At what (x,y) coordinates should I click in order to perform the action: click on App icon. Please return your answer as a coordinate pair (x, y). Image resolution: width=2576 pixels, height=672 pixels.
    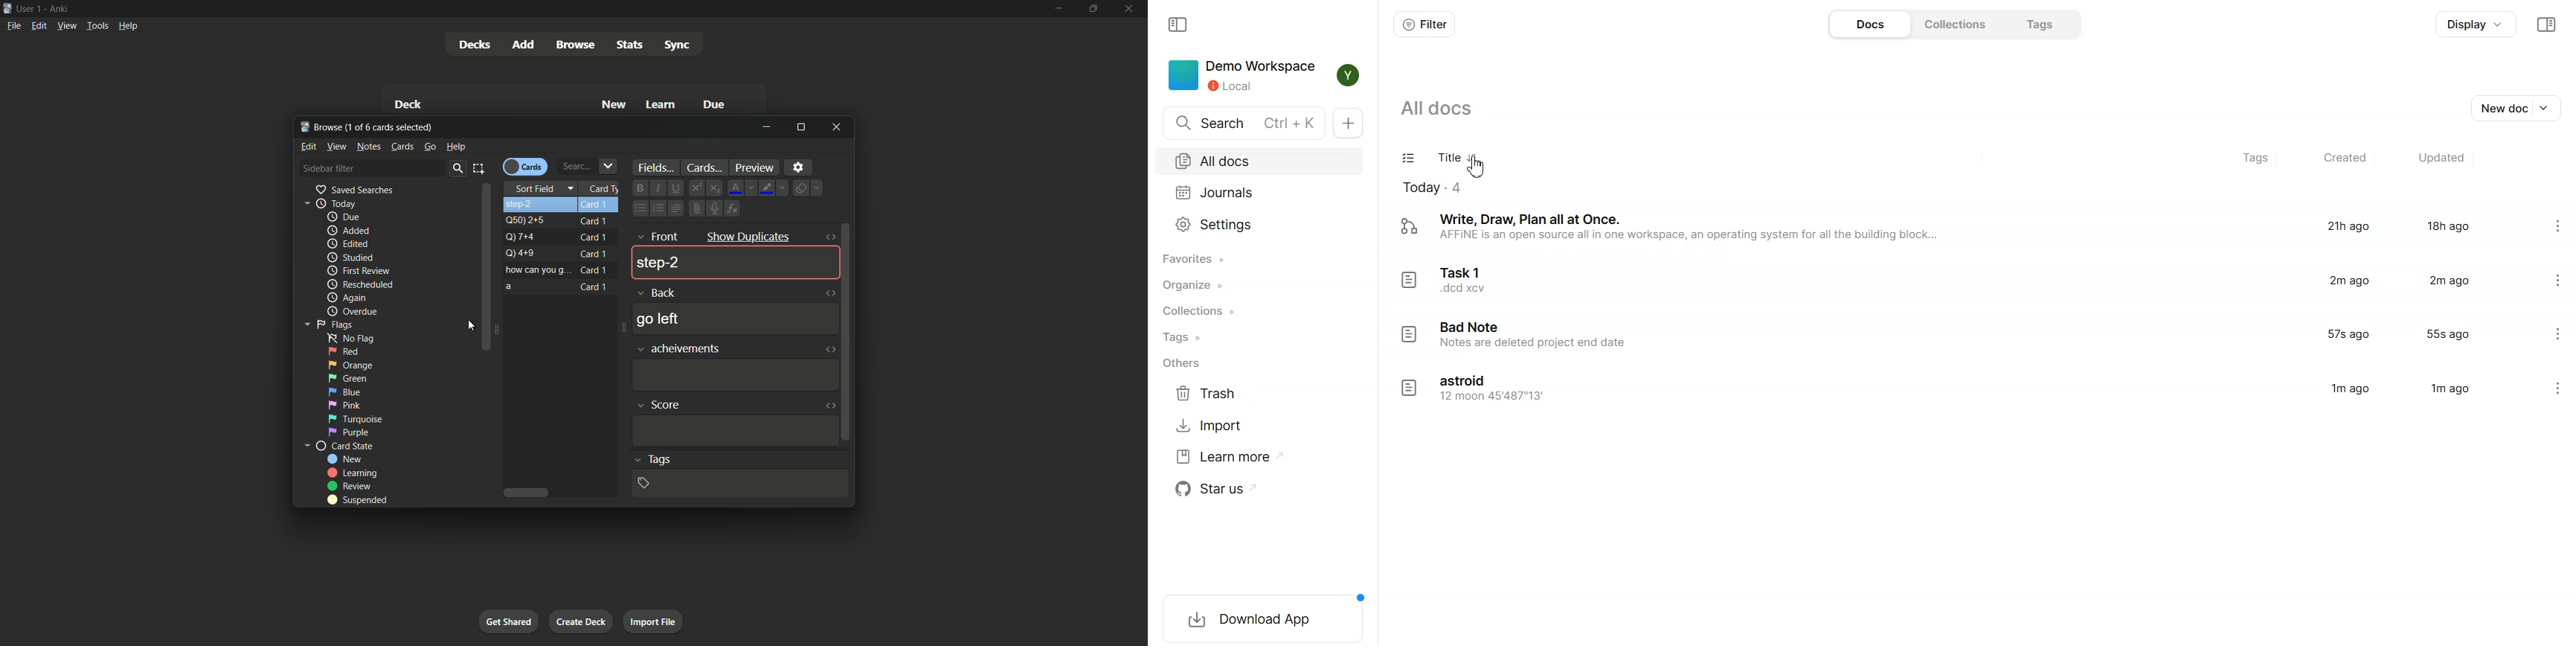
    Looking at the image, I should click on (7, 8).